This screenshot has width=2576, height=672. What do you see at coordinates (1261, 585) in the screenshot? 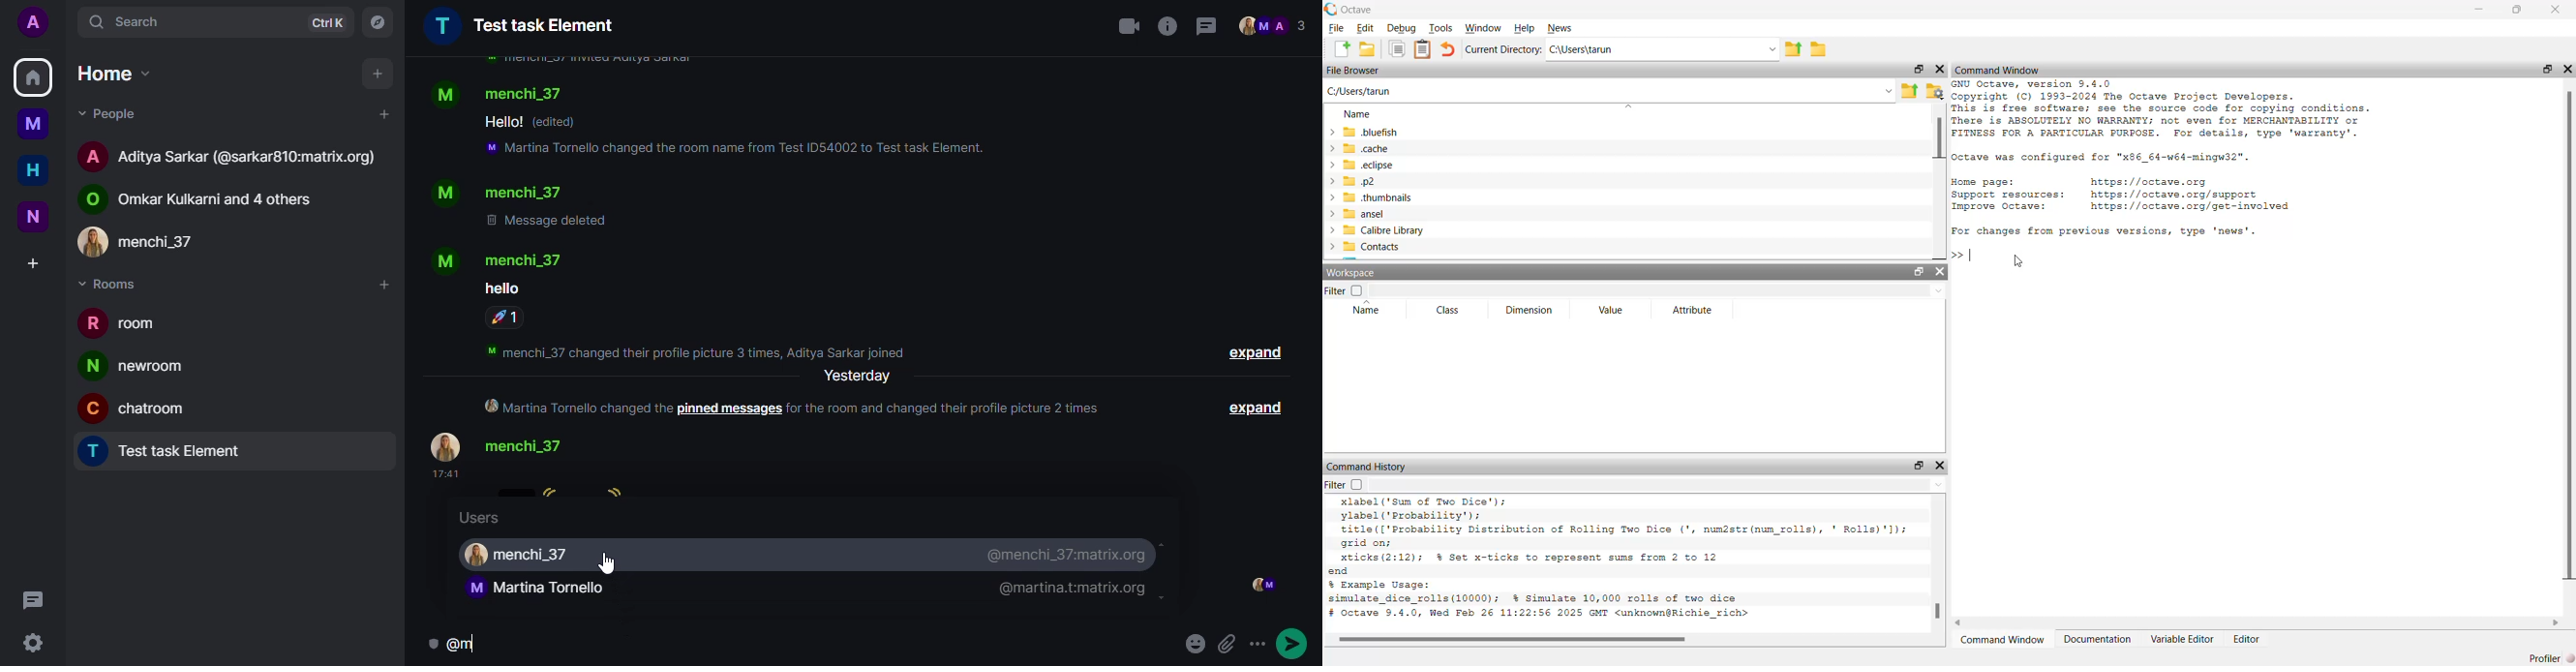
I see `seen` at bounding box center [1261, 585].